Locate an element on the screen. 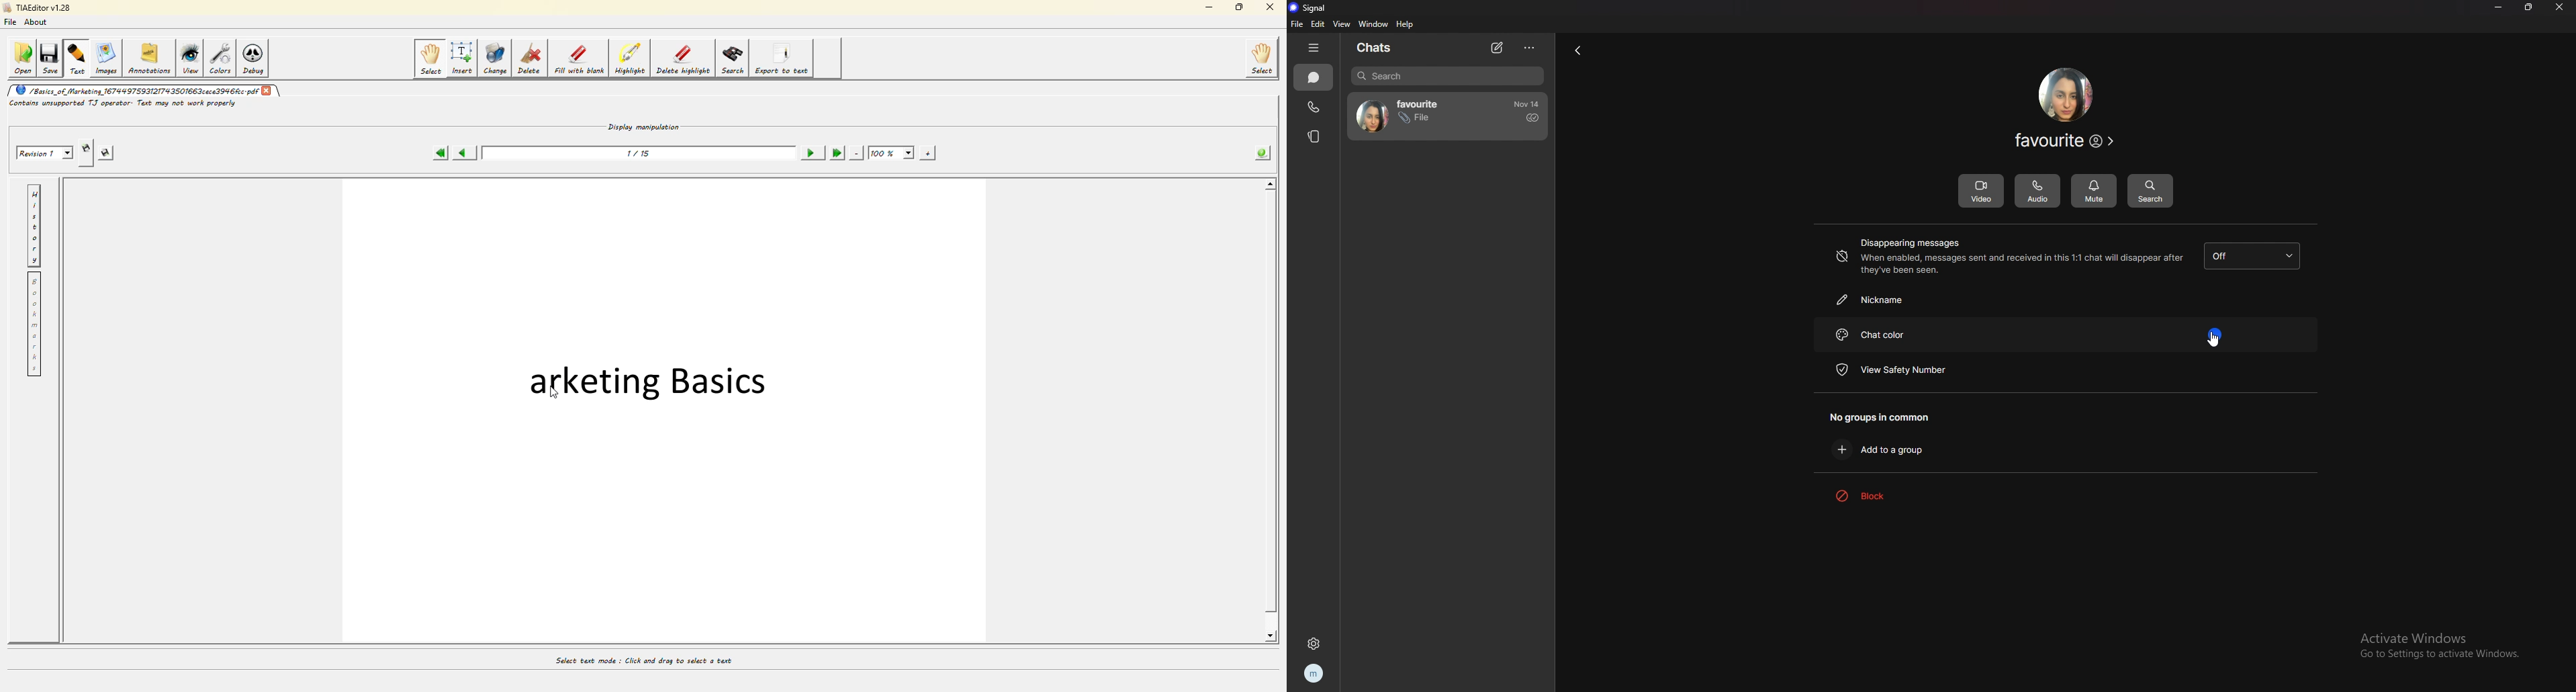 This screenshot has width=2576, height=700. chats is located at coordinates (1314, 77).